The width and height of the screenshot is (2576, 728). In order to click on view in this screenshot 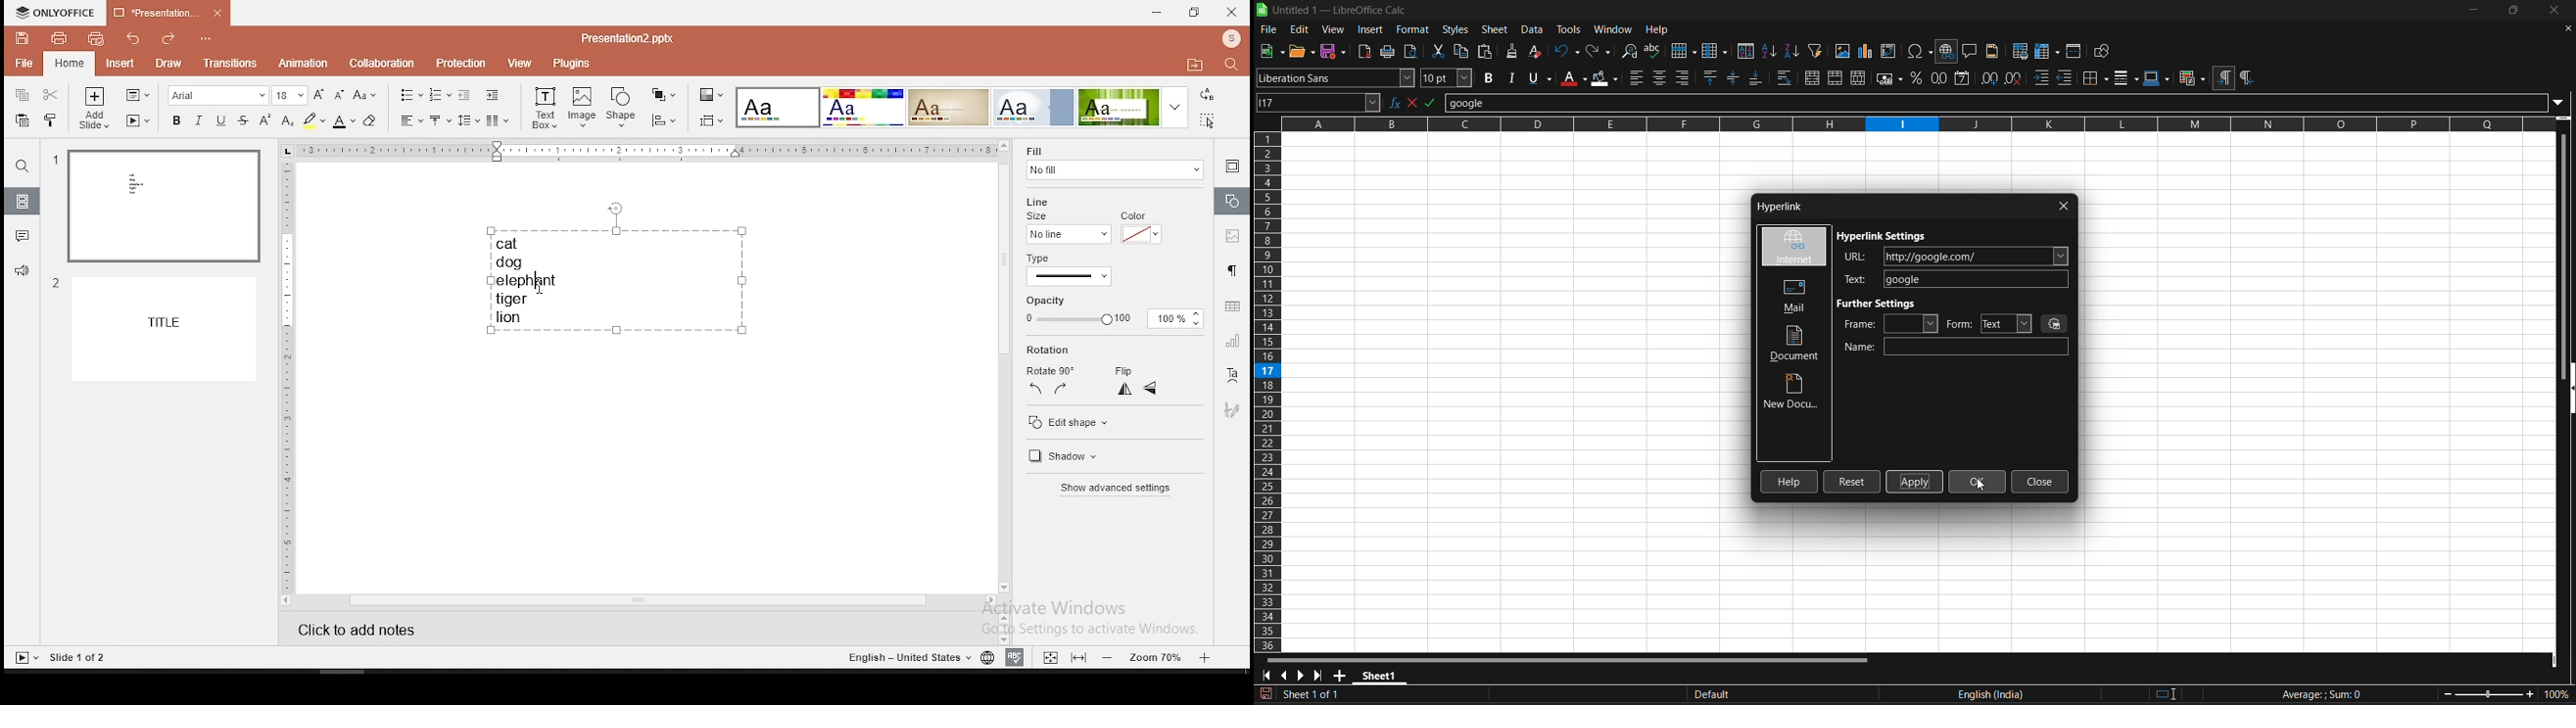, I will do `click(516, 64)`.